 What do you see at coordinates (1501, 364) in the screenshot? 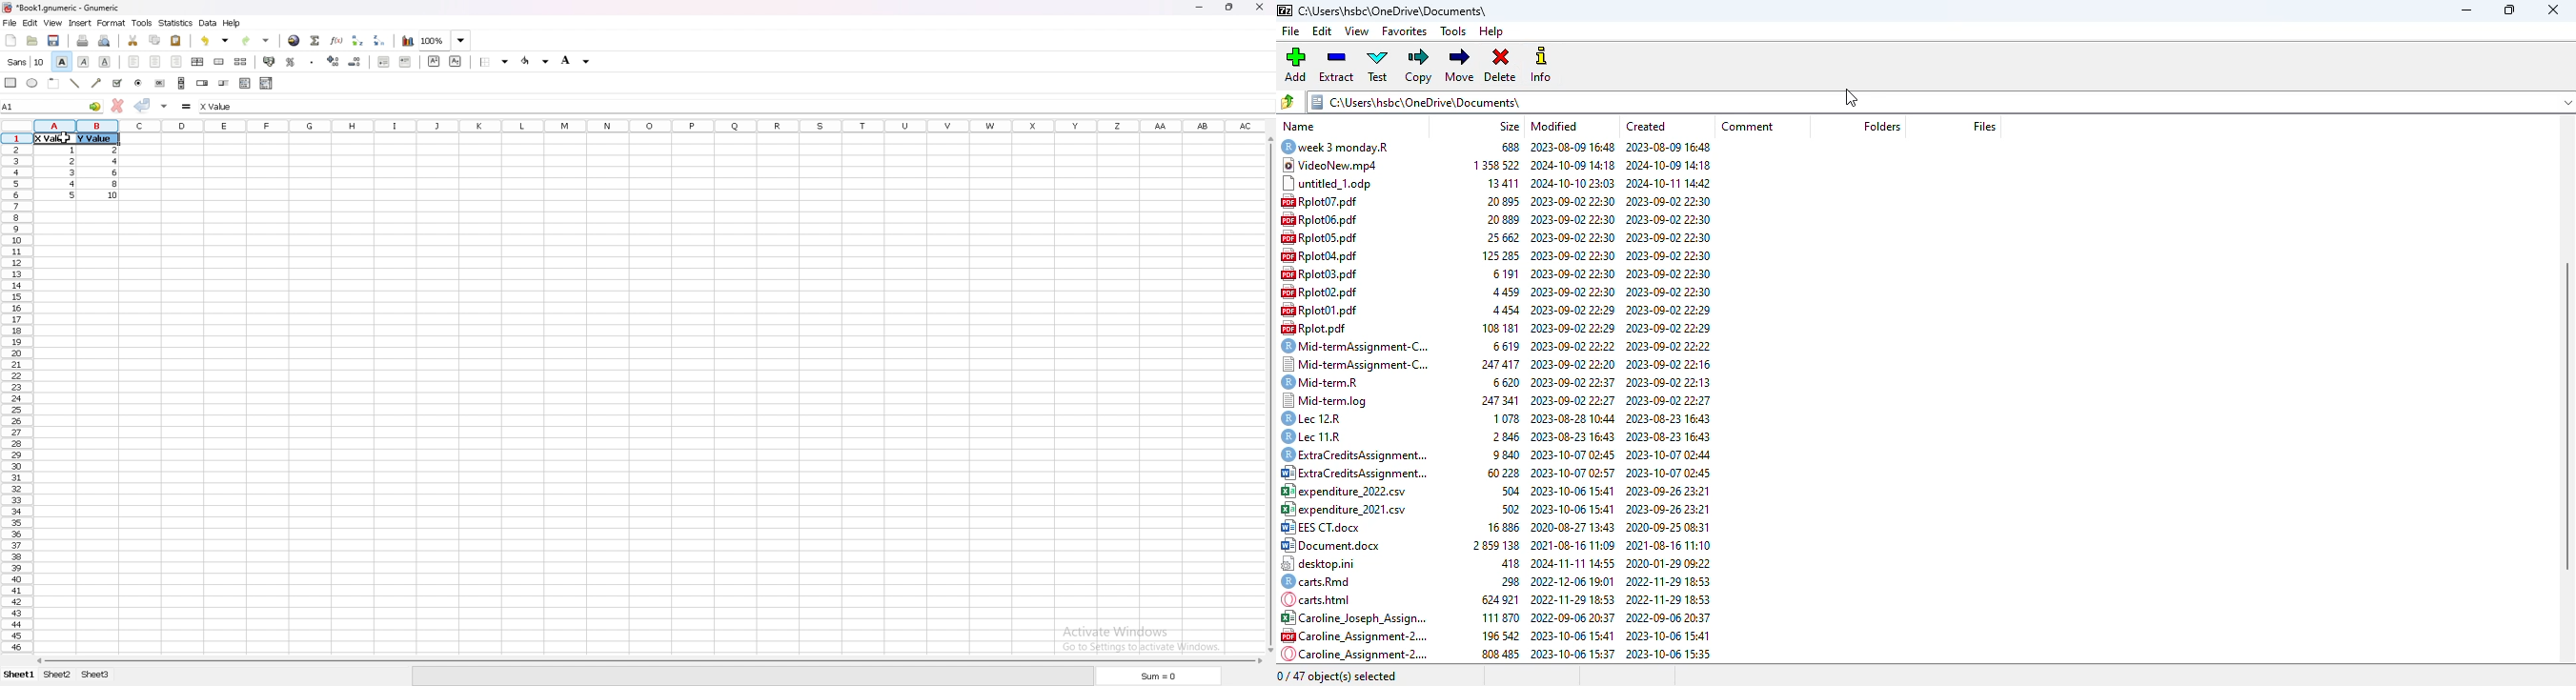
I see `247 341` at bounding box center [1501, 364].